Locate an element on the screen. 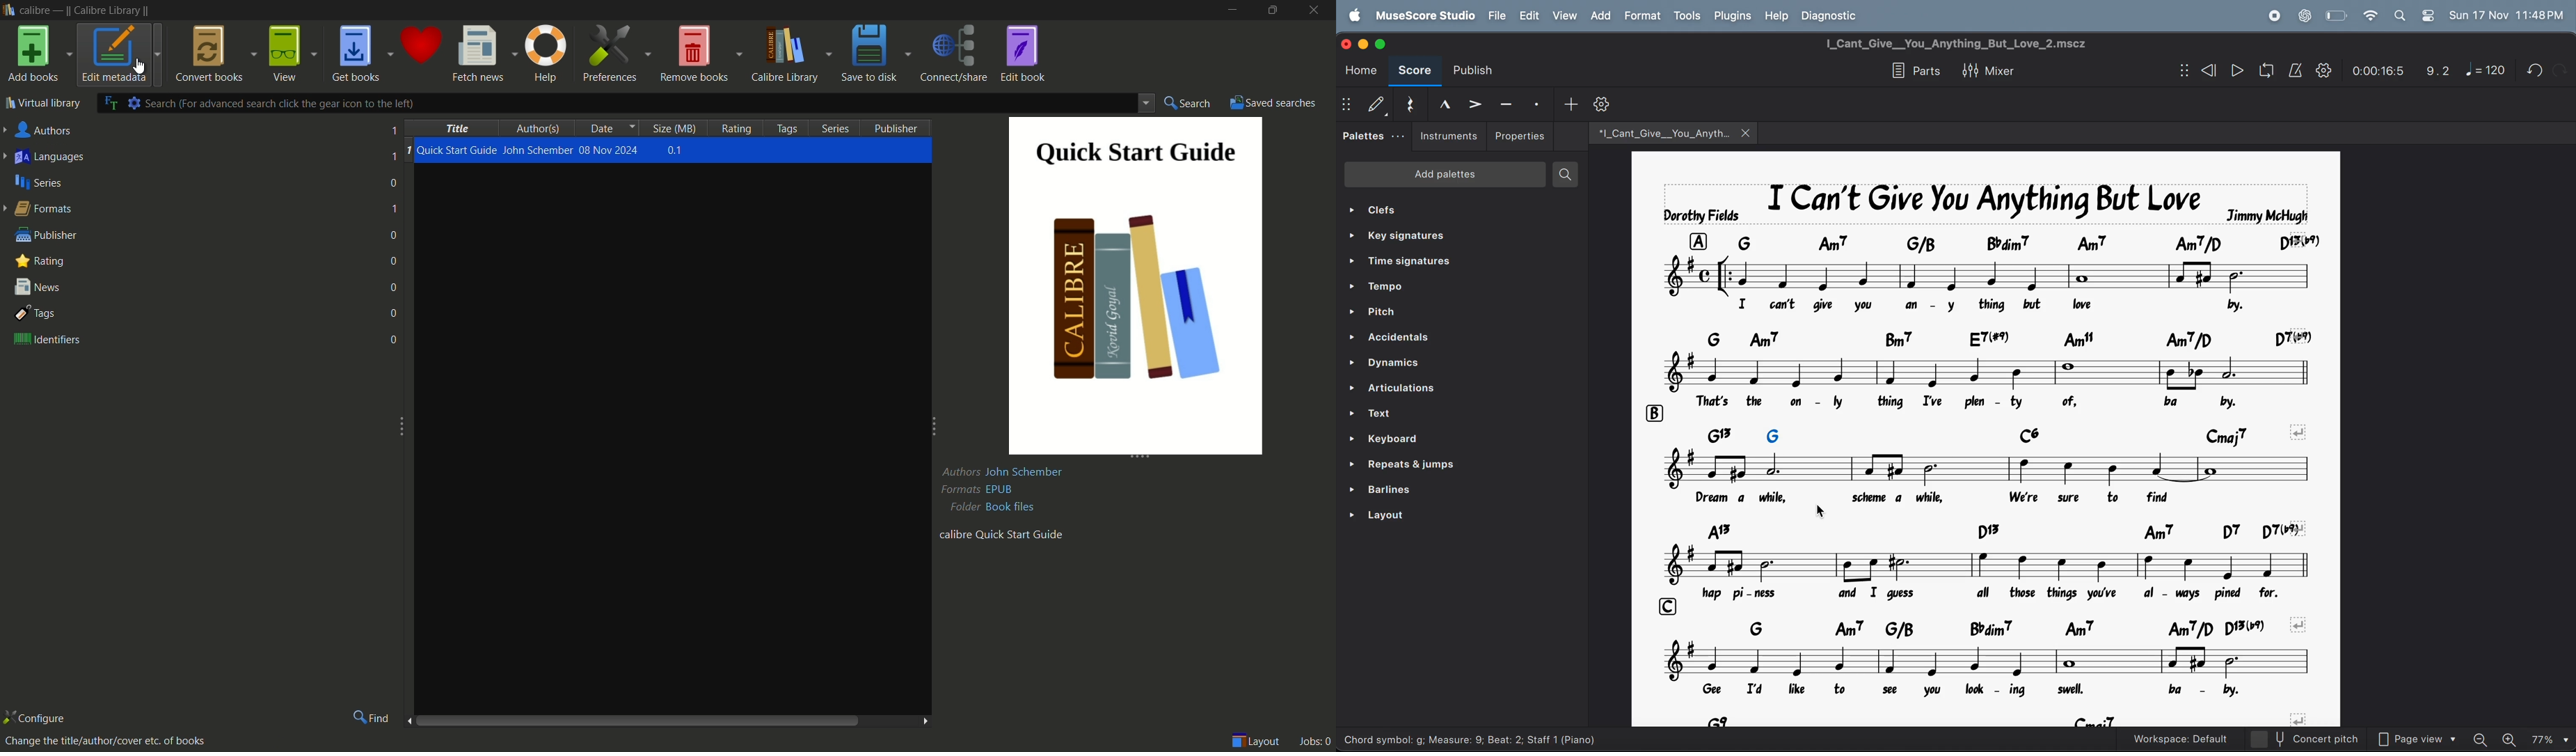 The image size is (2576, 756). maximize is located at coordinates (1384, 42).